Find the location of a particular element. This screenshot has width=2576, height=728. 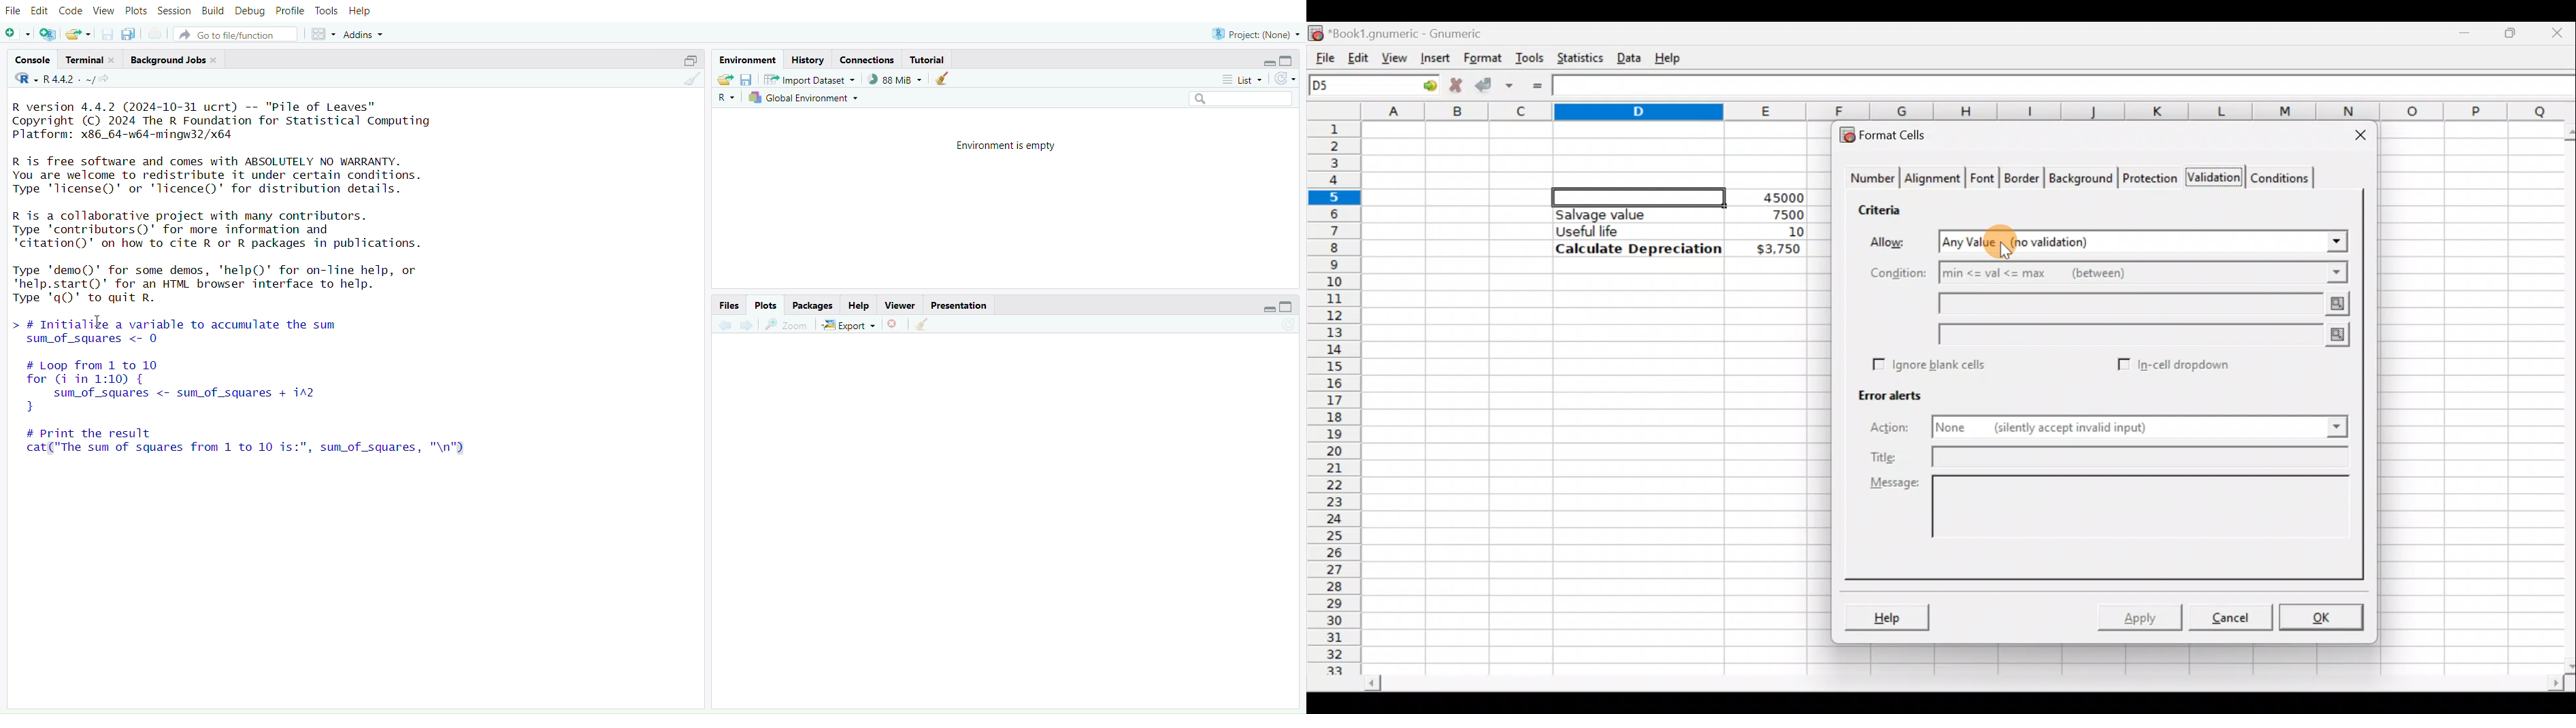

$3,750 is located at coordinates (1777, 250).